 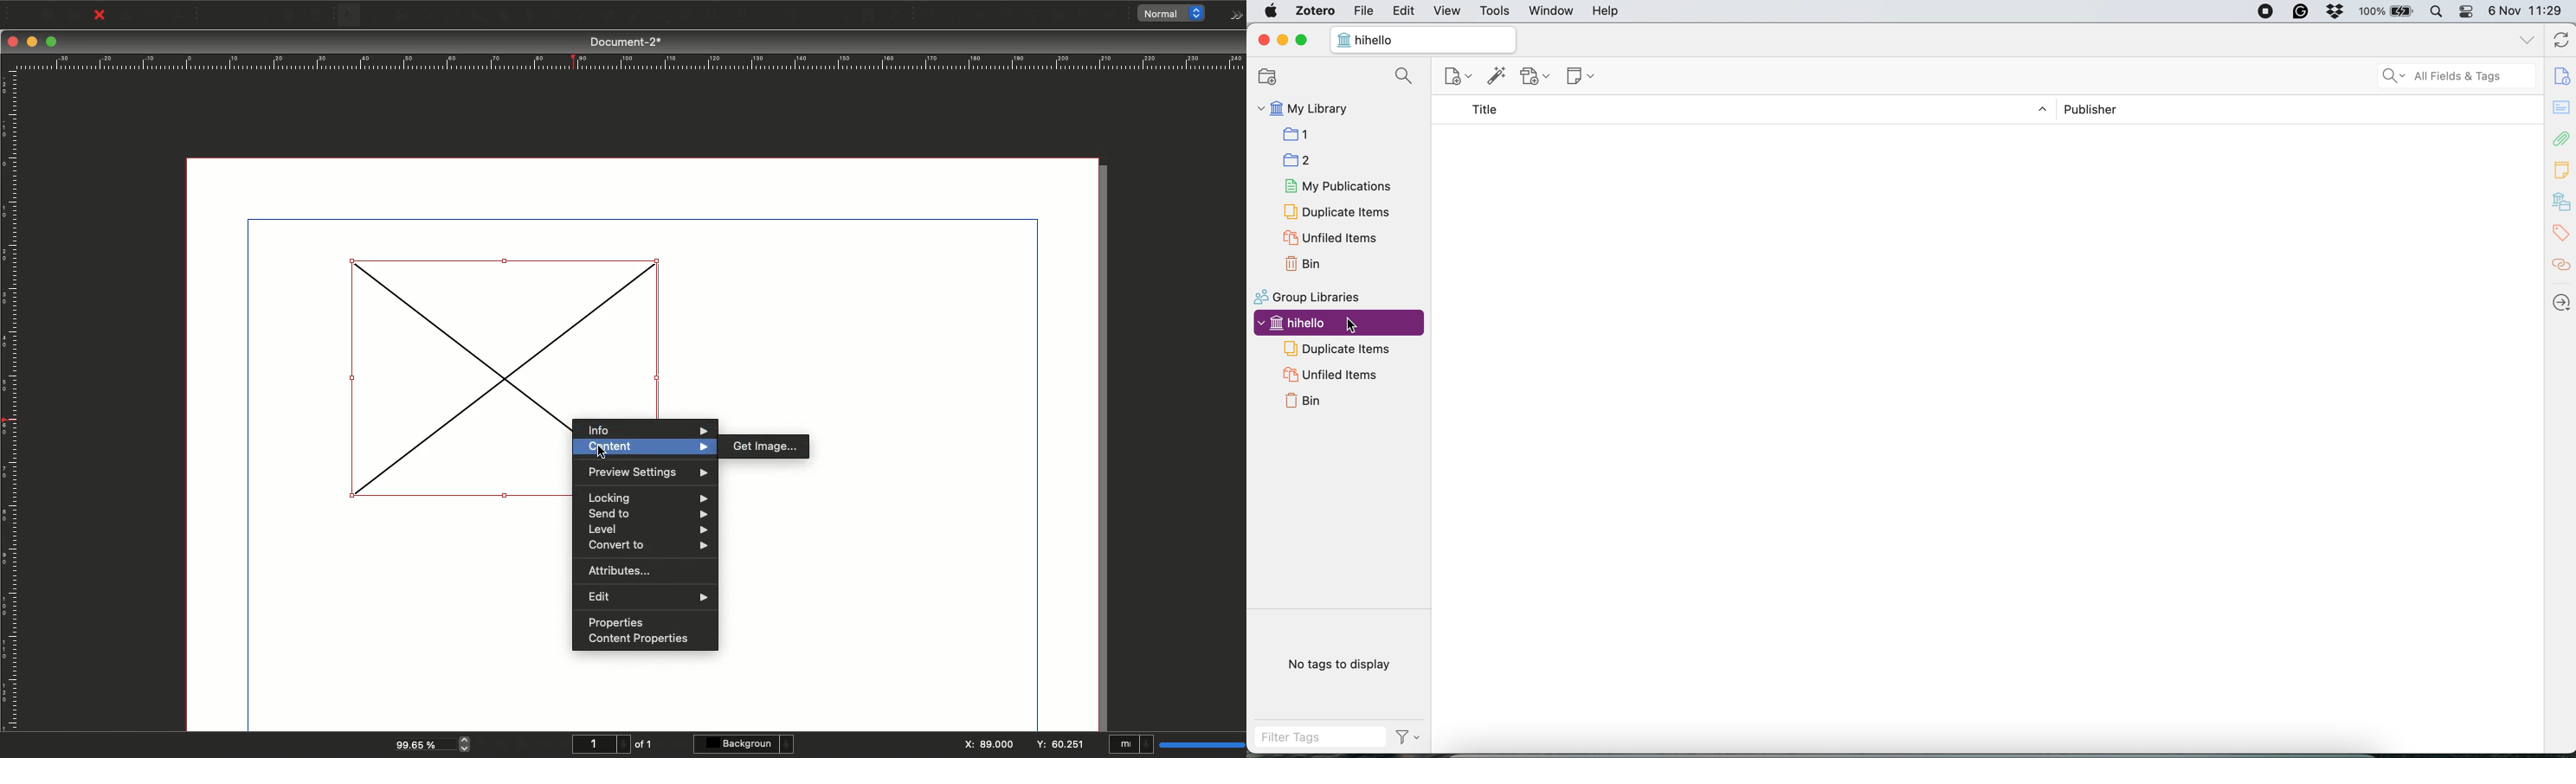 What do you see at coordinates (505, 16) in the screenshot?
I see `Polygon` at bounding box center [505, 16].